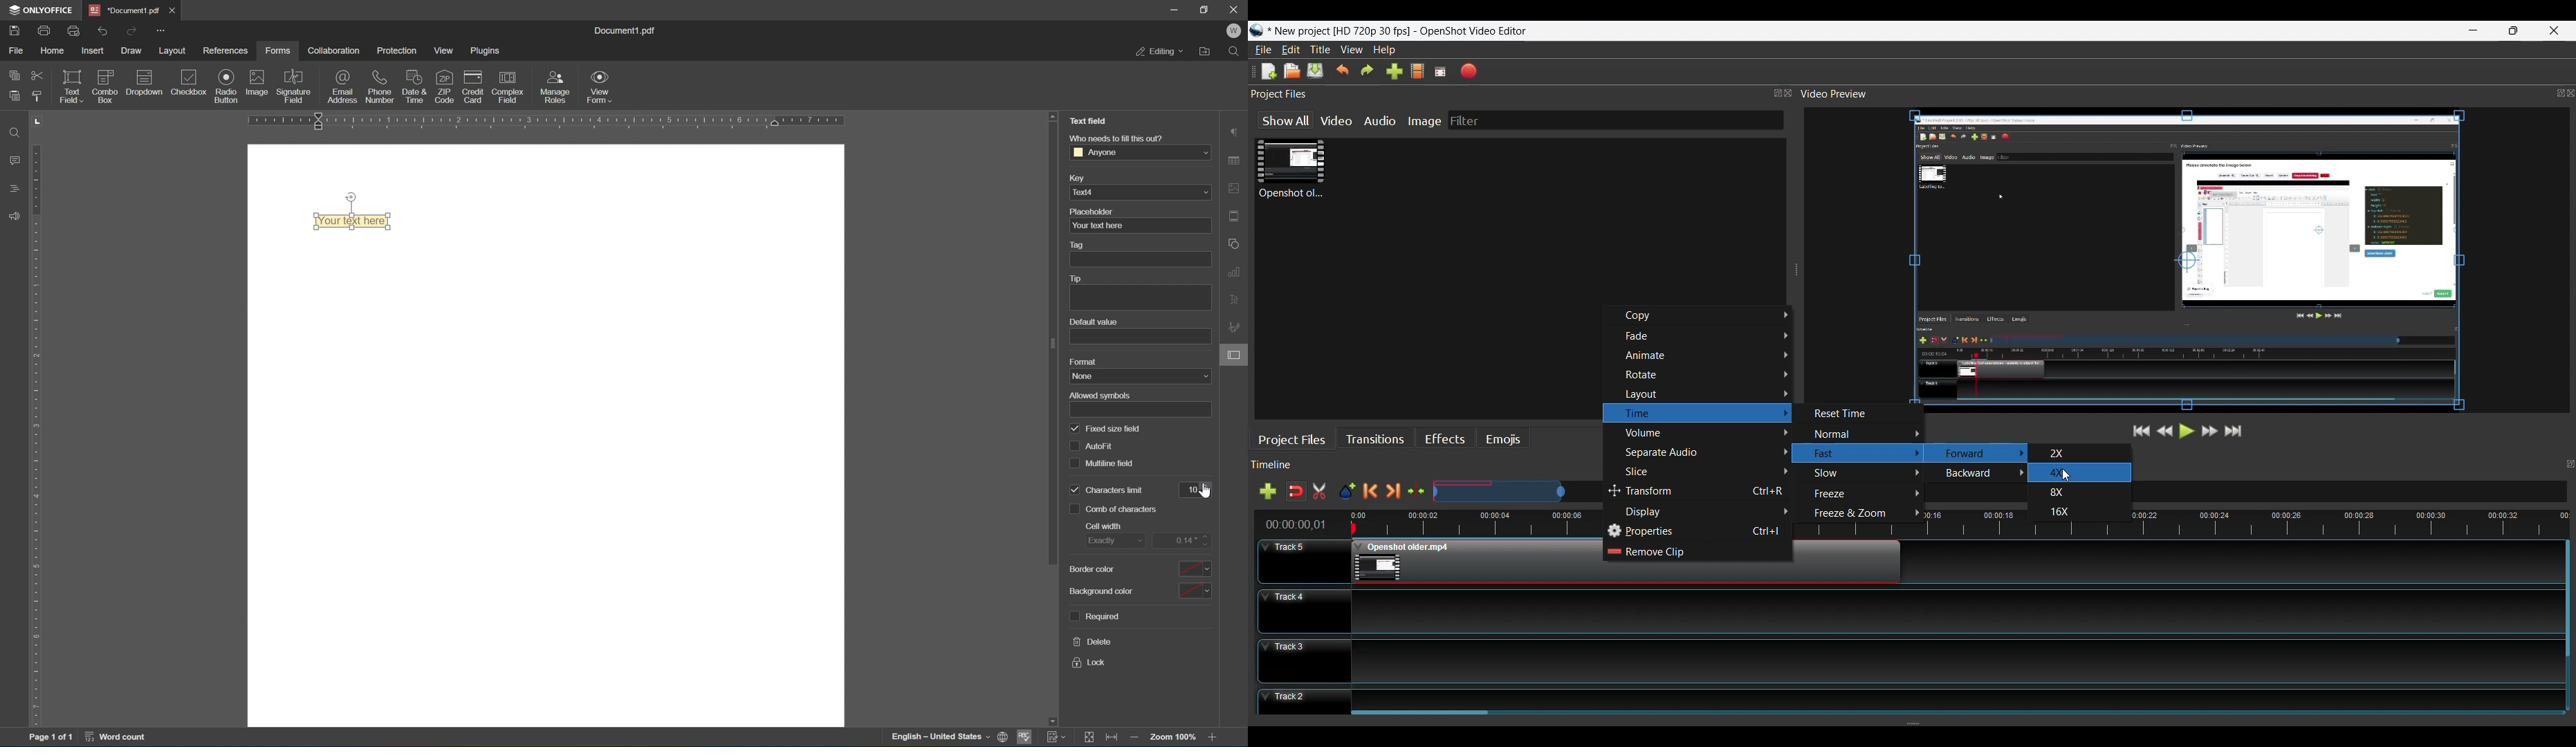  Describe the element at coordinates (1861, 514) in the screenshot. I see `Freeze & Zoom` at that location.